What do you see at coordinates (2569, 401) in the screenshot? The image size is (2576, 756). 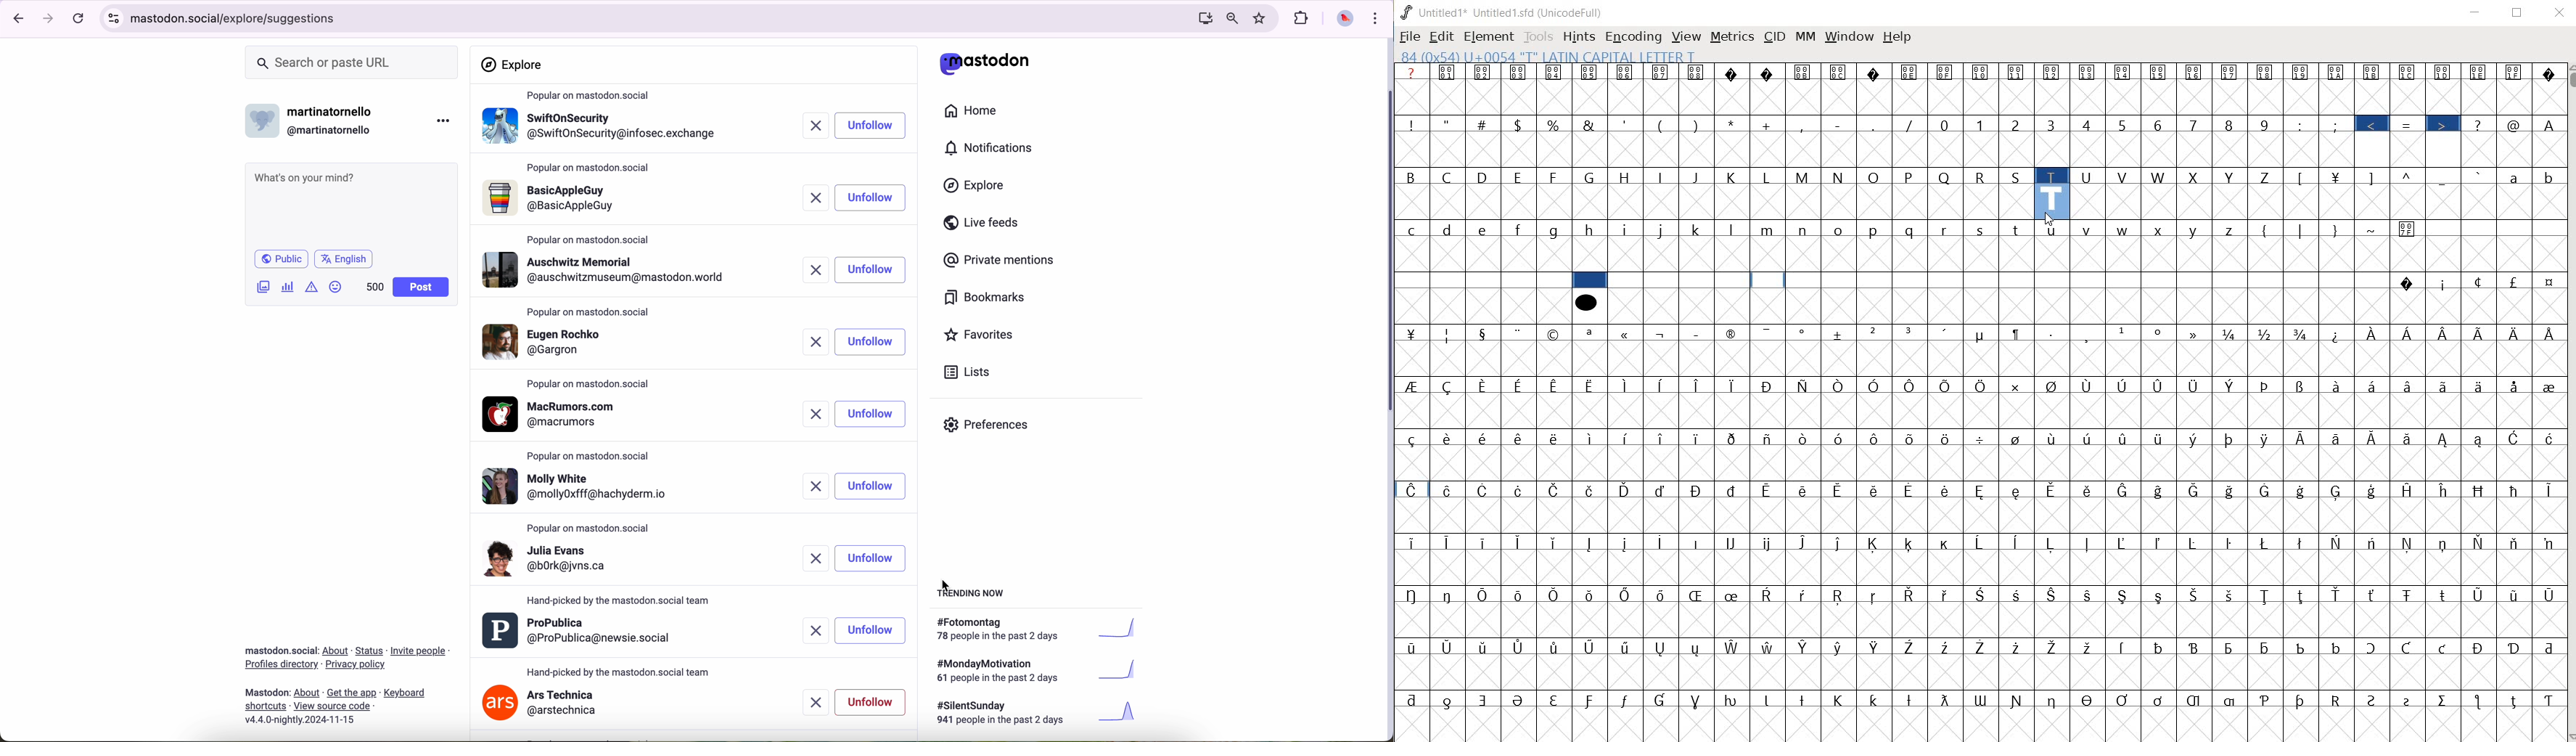 I see `scrollbar` at bounding box center [2569, 401].